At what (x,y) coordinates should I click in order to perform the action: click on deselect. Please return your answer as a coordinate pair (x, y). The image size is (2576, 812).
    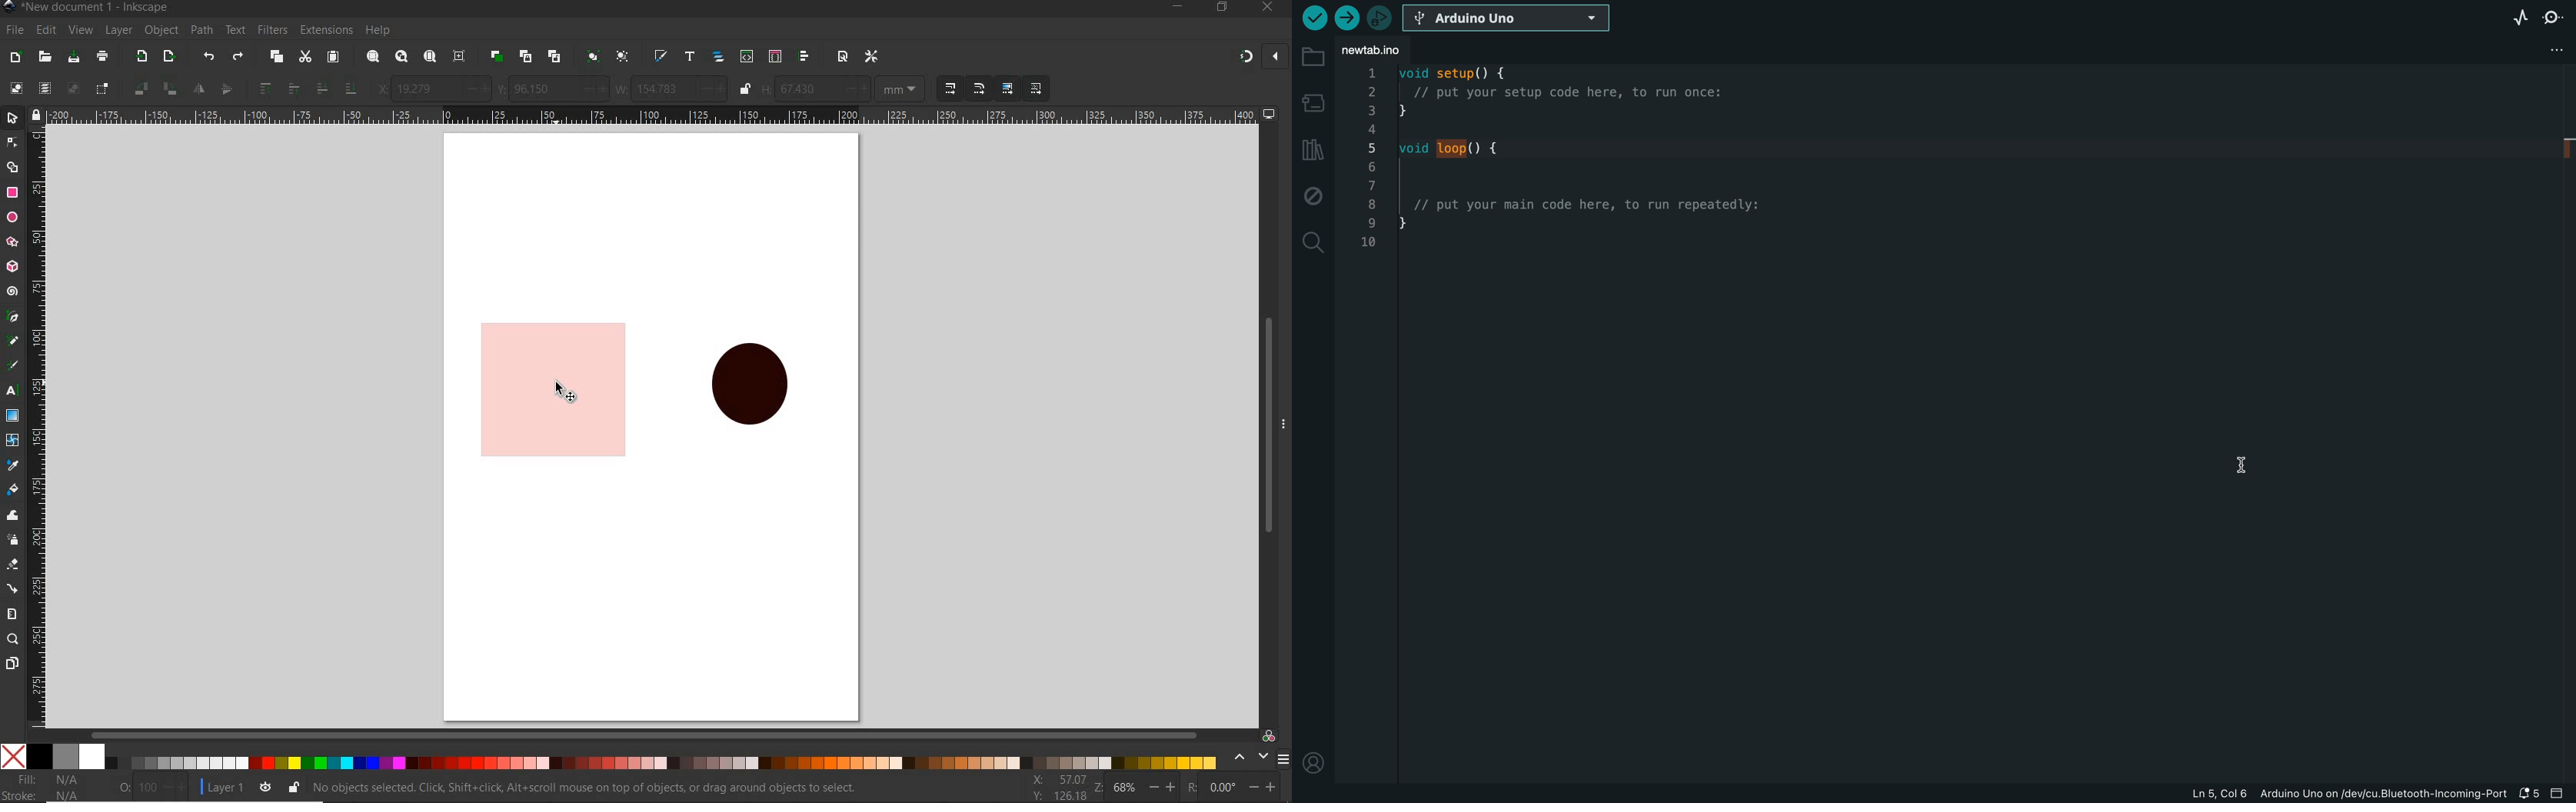
    Looking at the image, I should click on (73, 90).